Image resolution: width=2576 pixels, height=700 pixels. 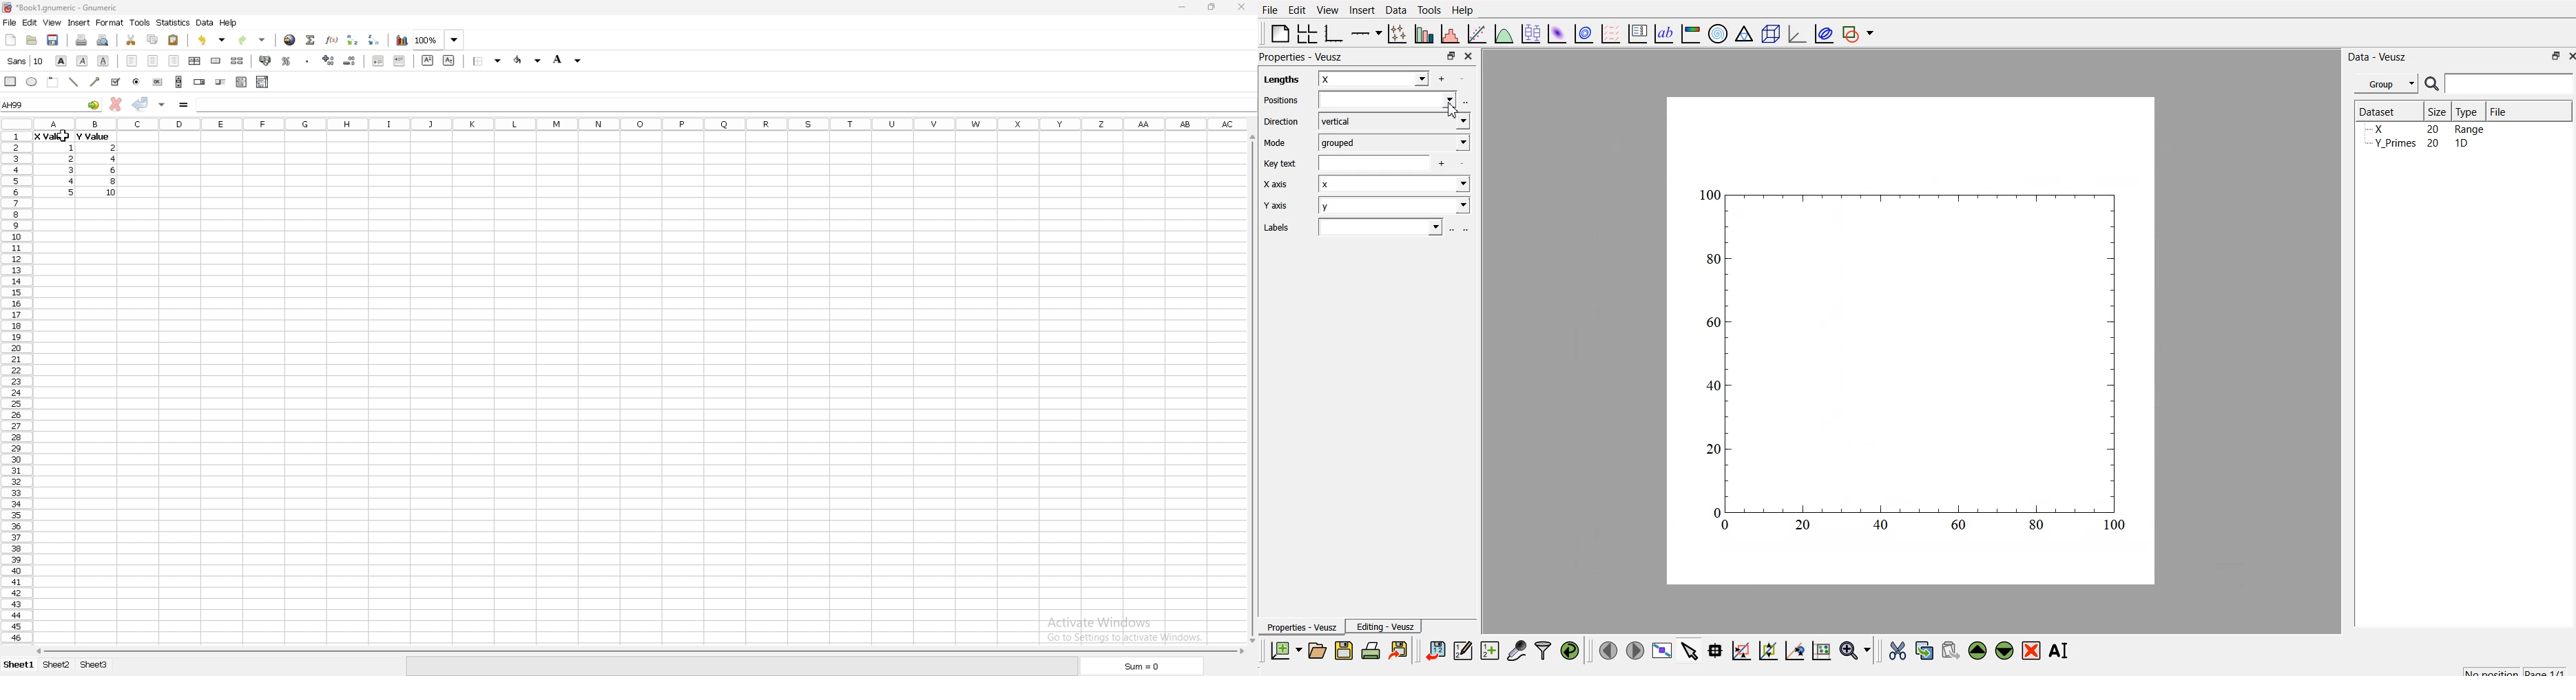 What do you see at coordinates (117, 104) in the screenshot?
I see `cancel change` at bounding box center [117, 104].